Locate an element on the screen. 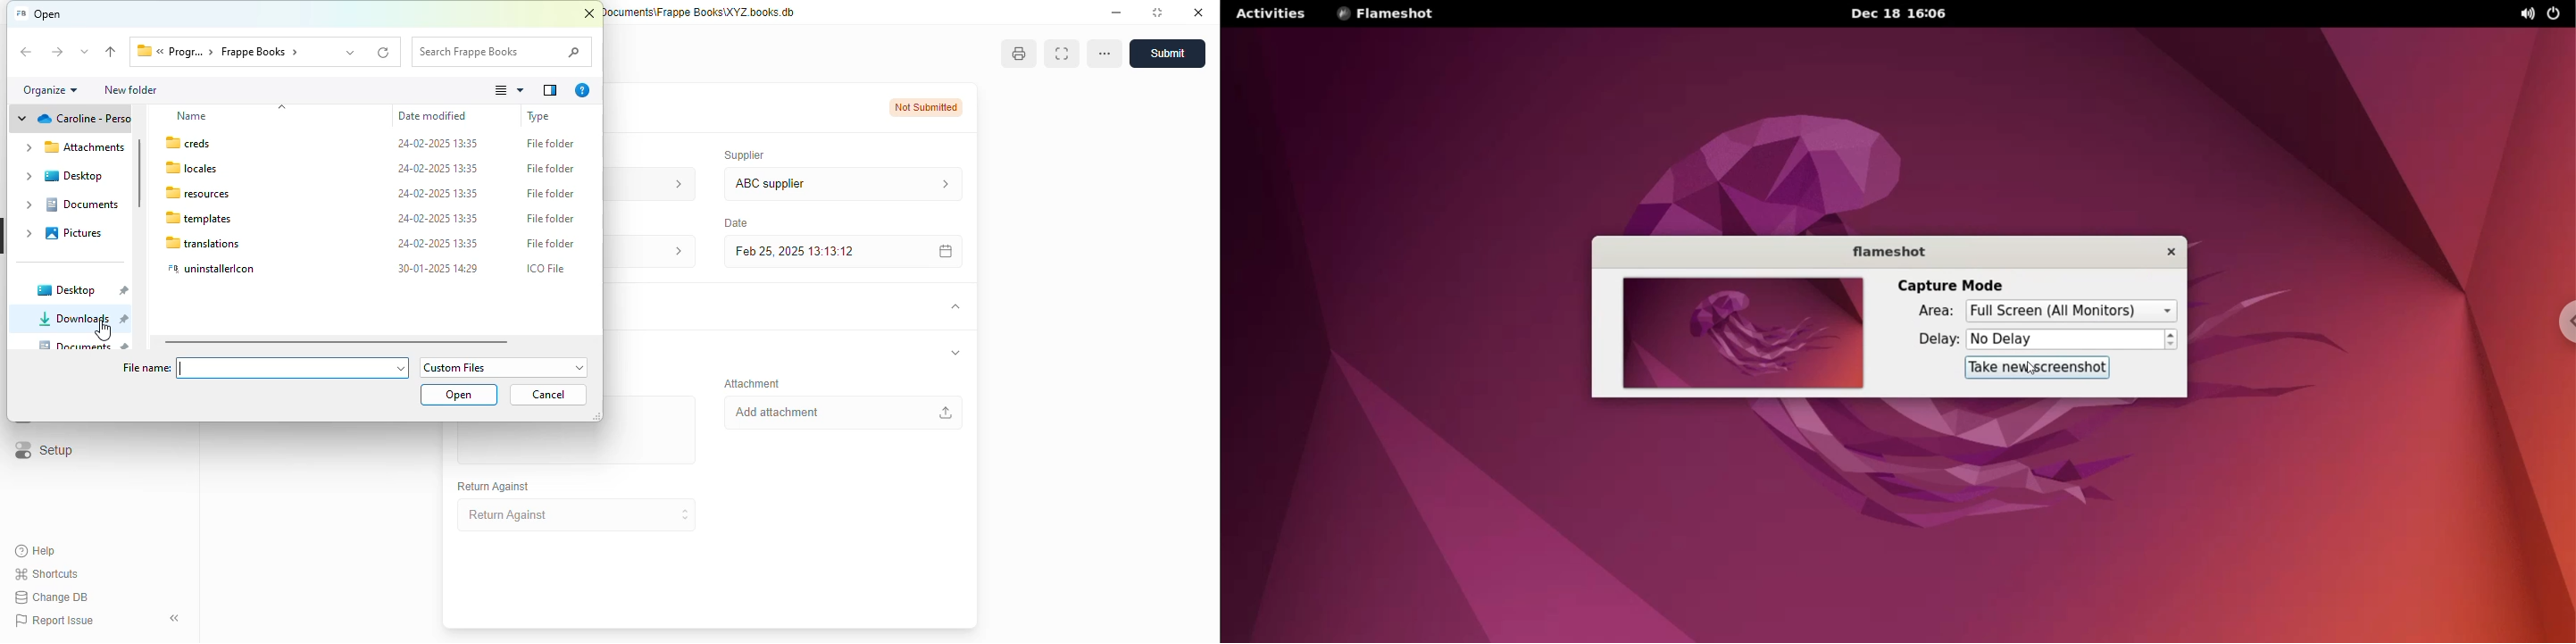  search frappe books is located at coordinates (502, 52).